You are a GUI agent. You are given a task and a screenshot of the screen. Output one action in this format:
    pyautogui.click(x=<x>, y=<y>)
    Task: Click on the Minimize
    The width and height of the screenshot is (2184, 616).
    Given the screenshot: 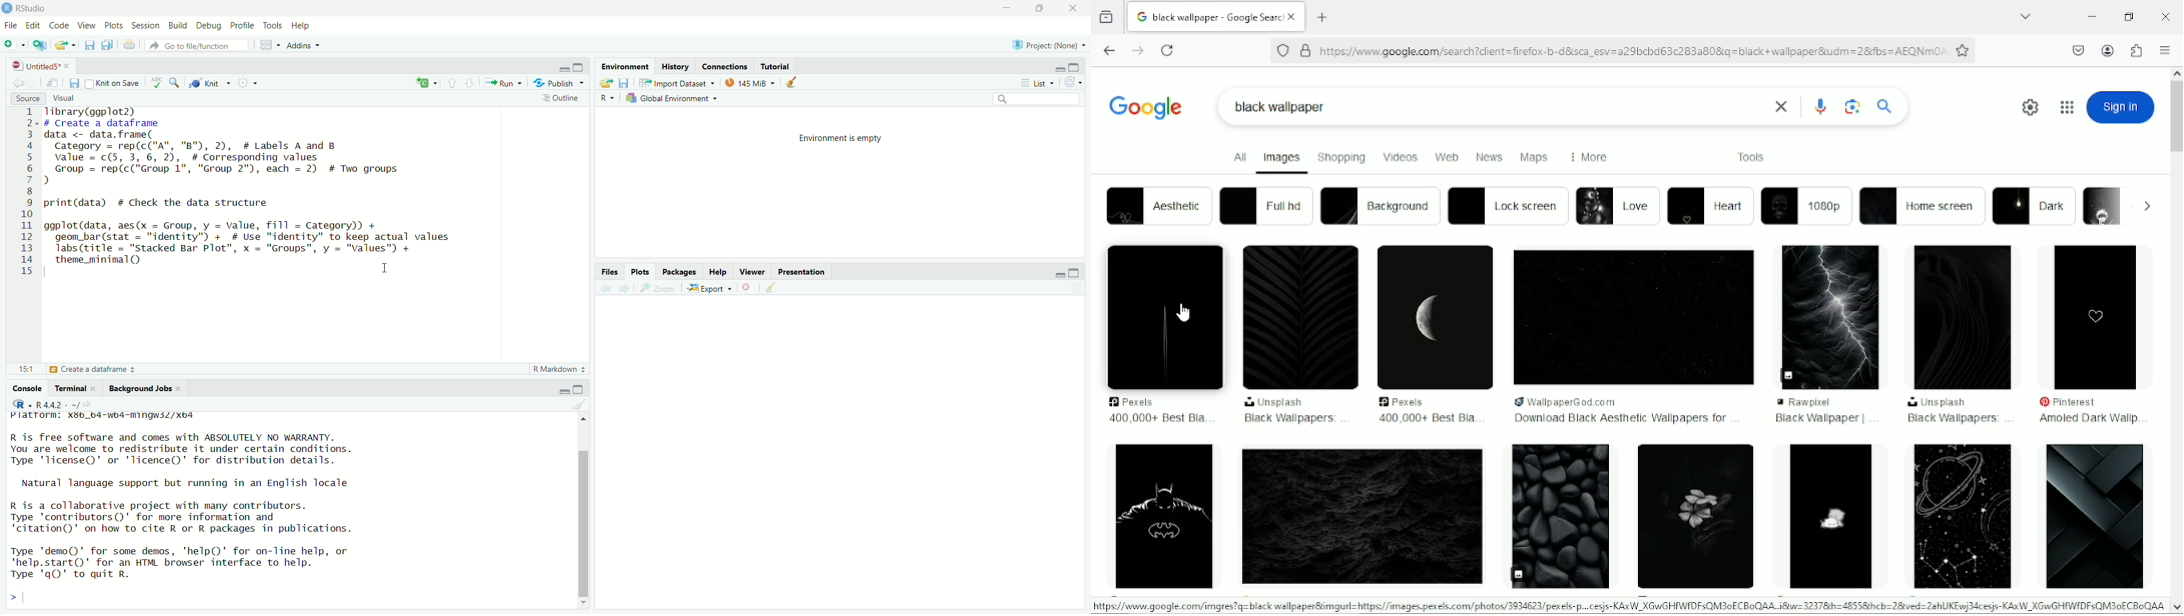 What is the action you would take?
    pyautogui.click(x=562, y=392)
    